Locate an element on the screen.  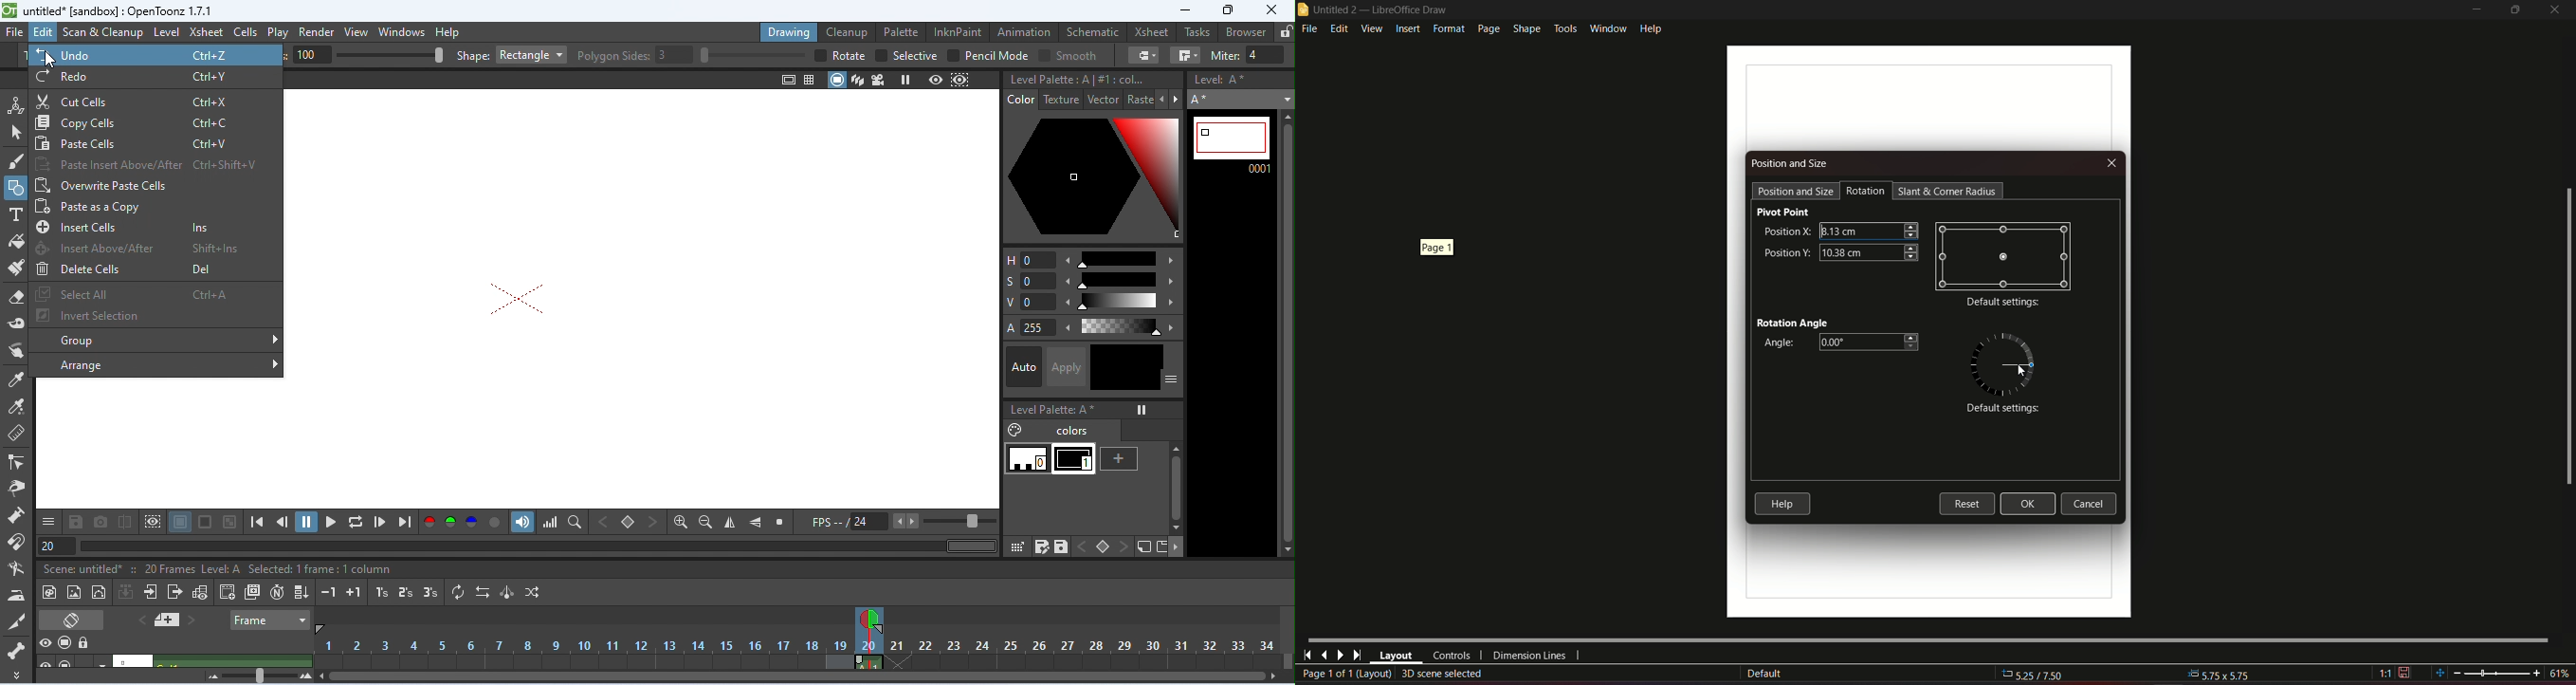
shape is located at coordinates (1526, 27).